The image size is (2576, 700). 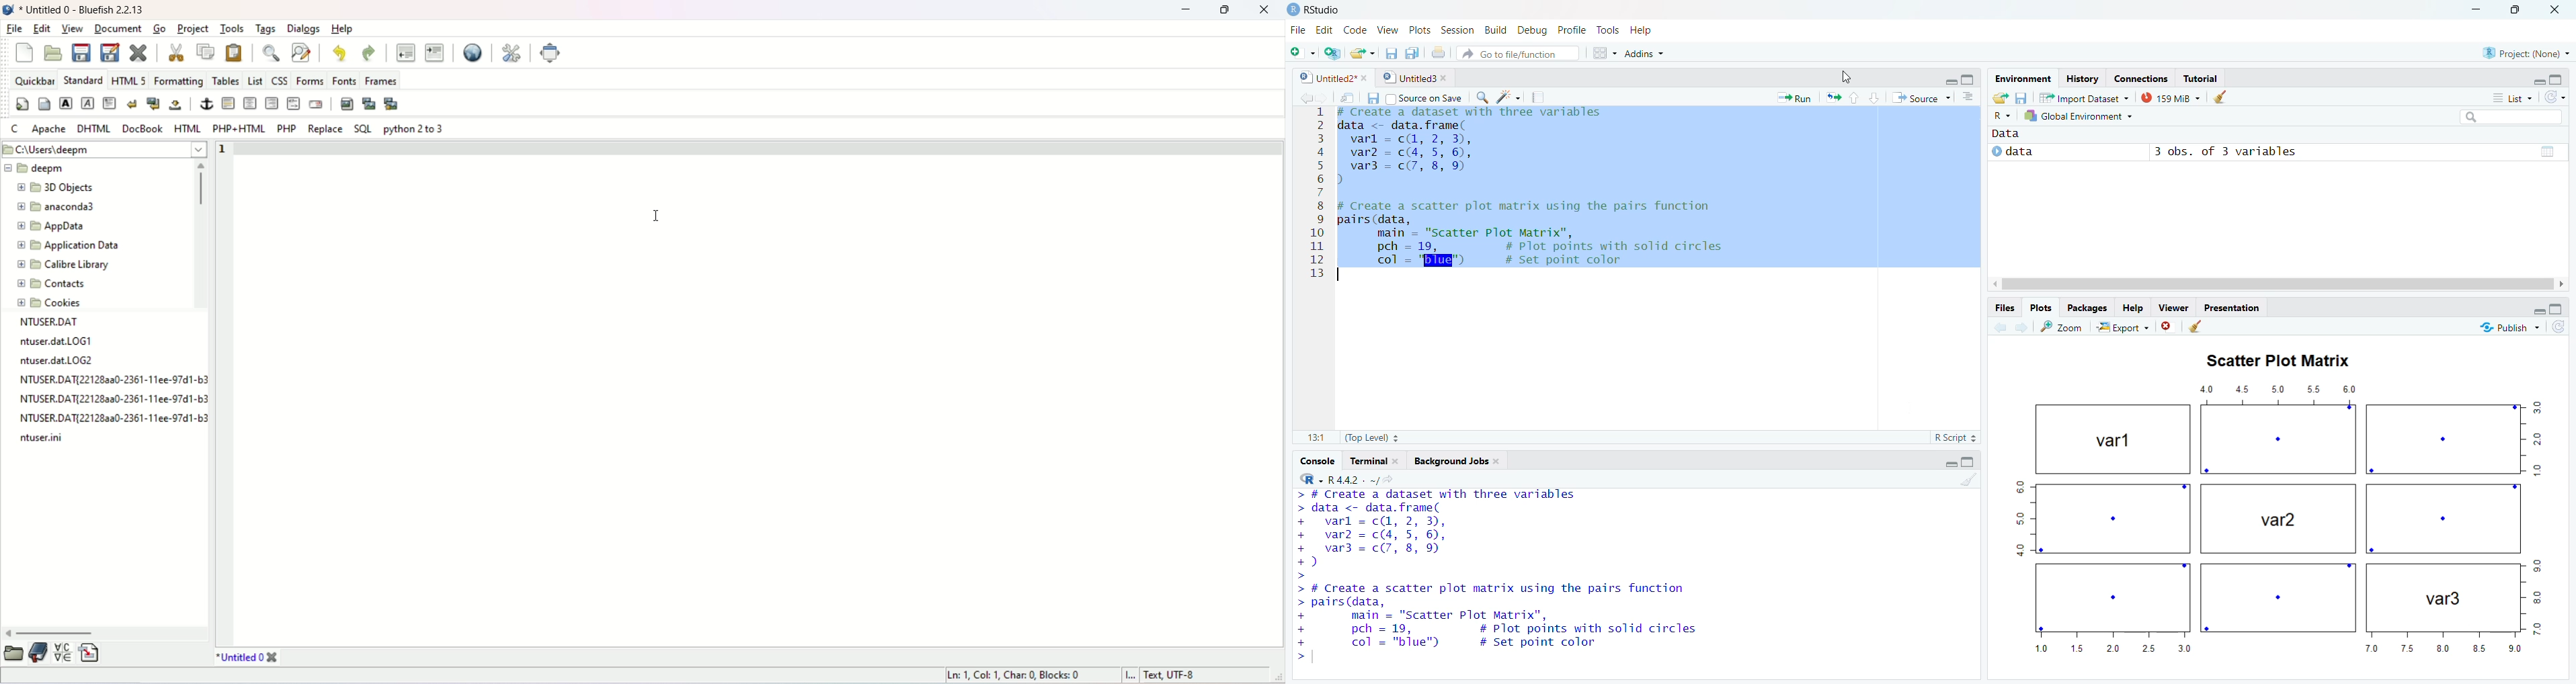 I want to click on Logo, so click(x=1293, y=8).